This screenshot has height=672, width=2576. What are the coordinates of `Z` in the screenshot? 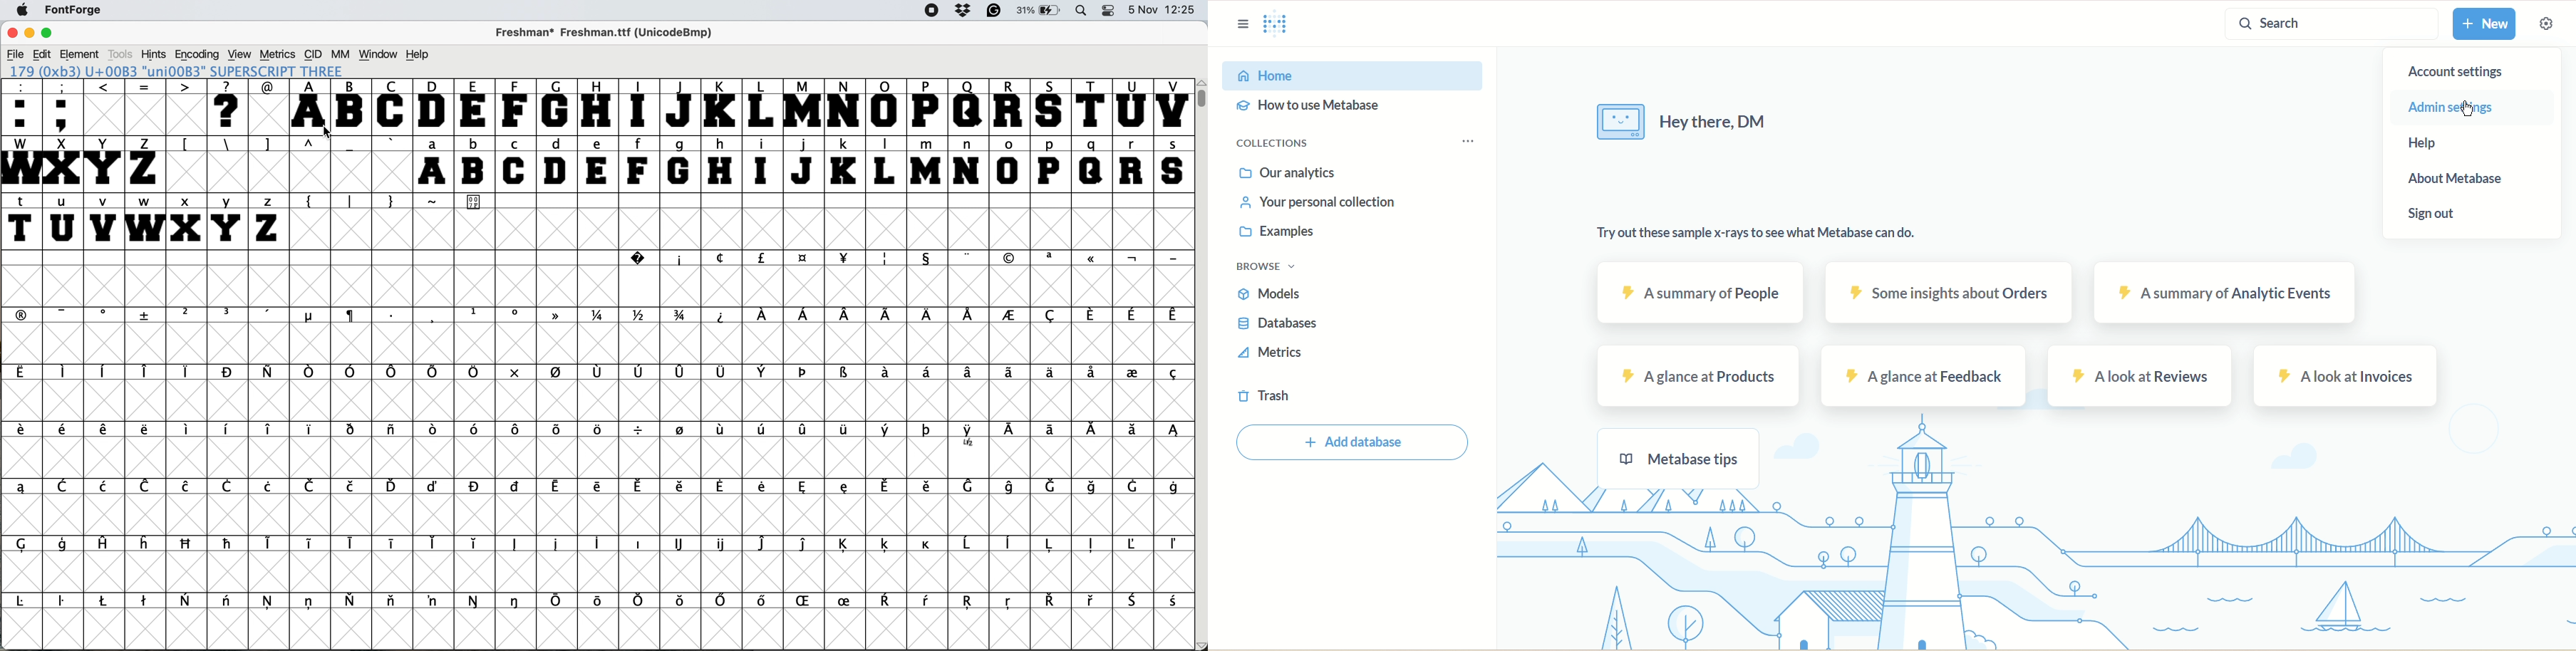 It's located at (145, 163).